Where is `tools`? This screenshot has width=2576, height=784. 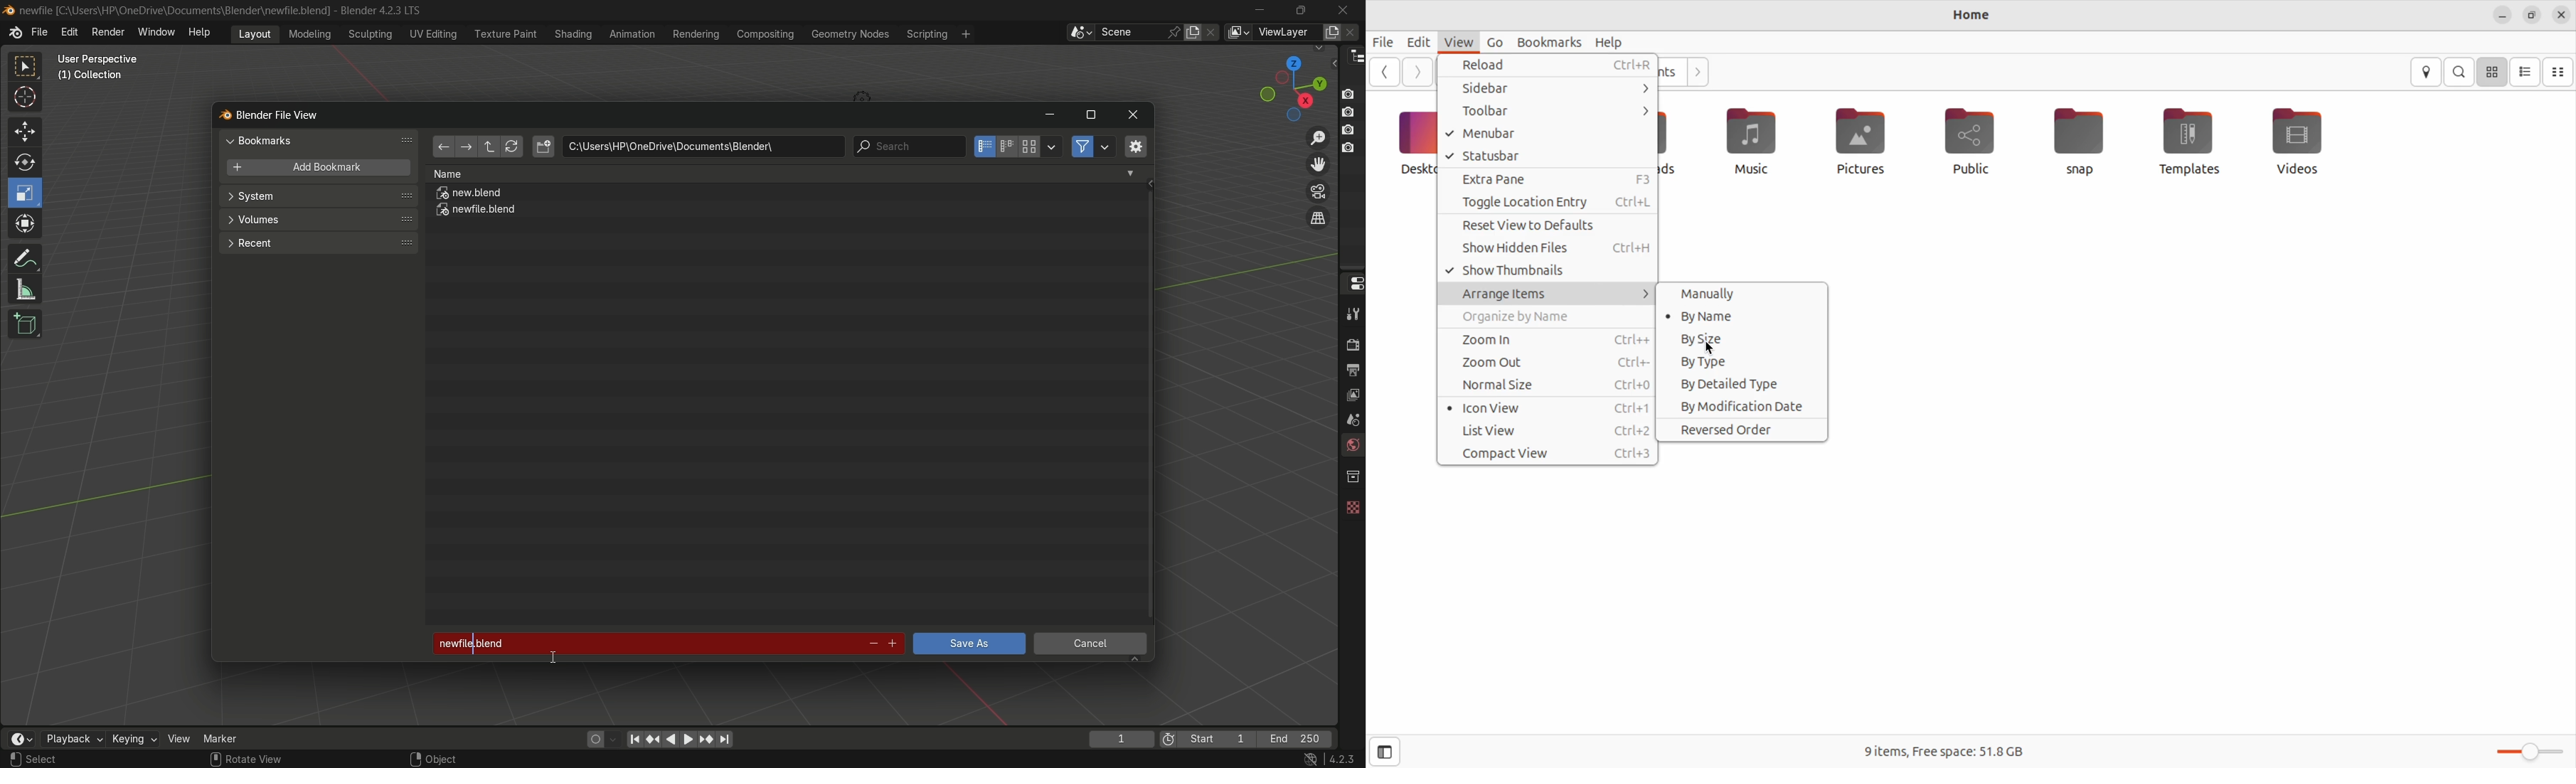
tools is located at coordinates (1351, 314).